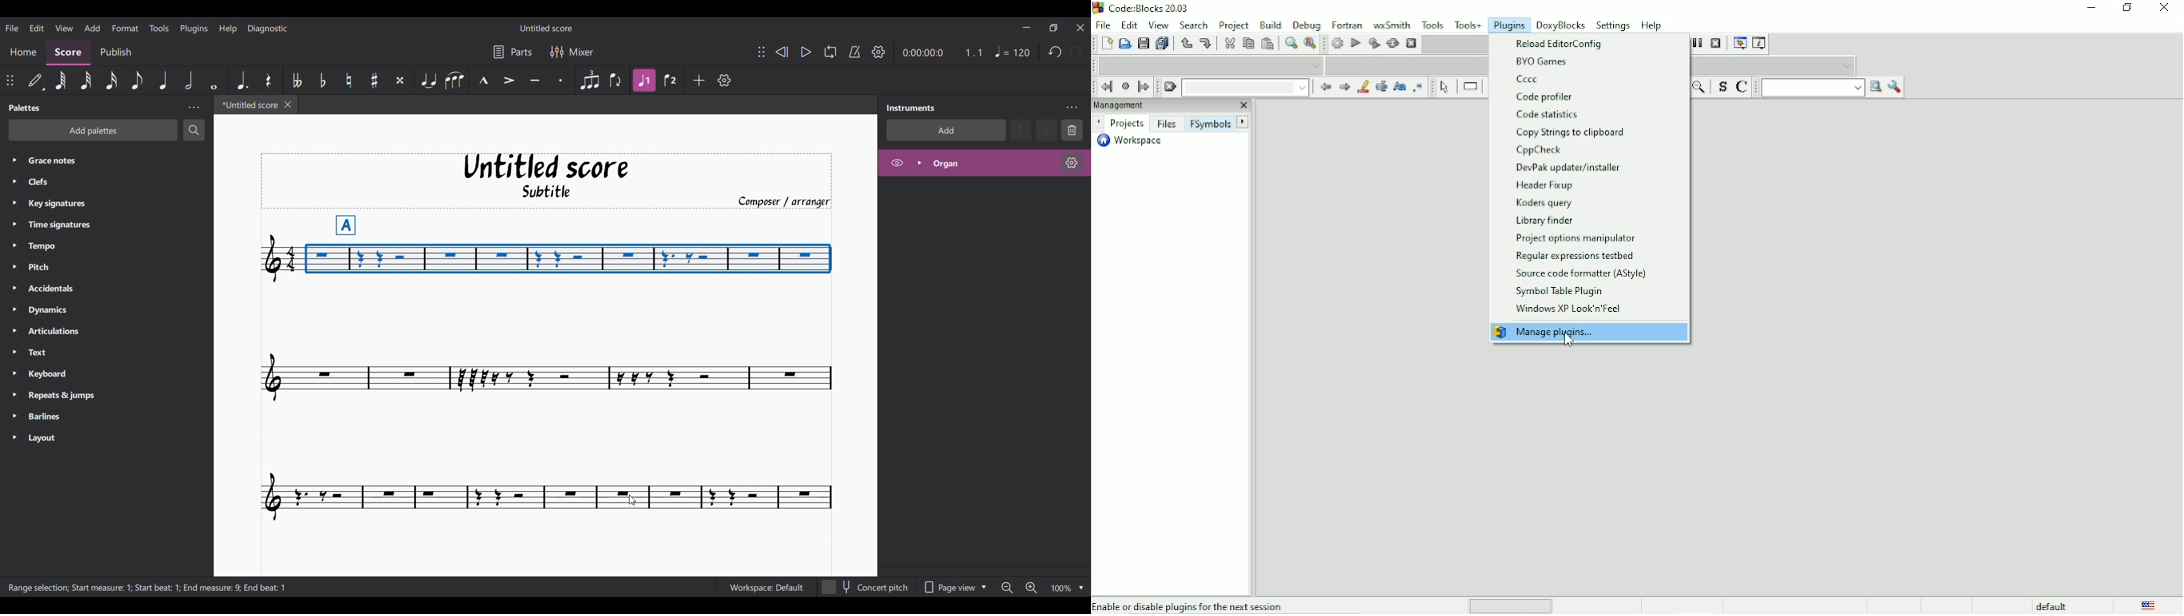  I want to click on Description of current selection, so click(150, 587).